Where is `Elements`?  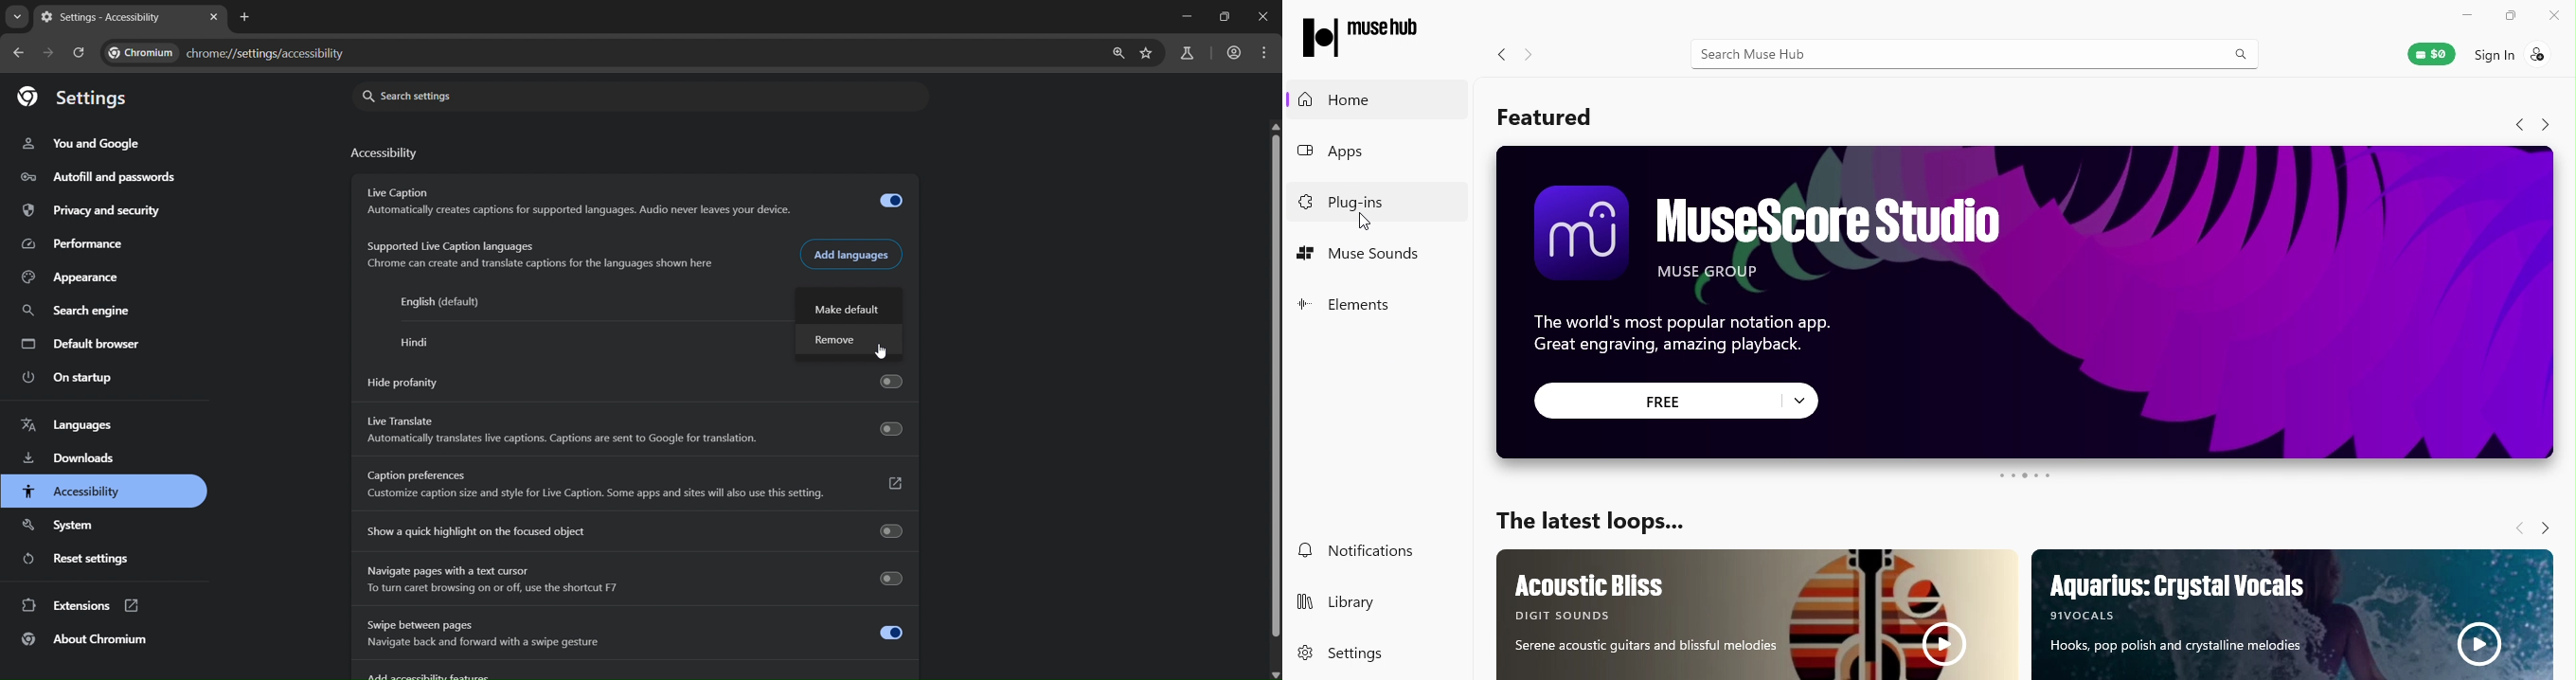 Elements is located at coordinates (1341, 308).